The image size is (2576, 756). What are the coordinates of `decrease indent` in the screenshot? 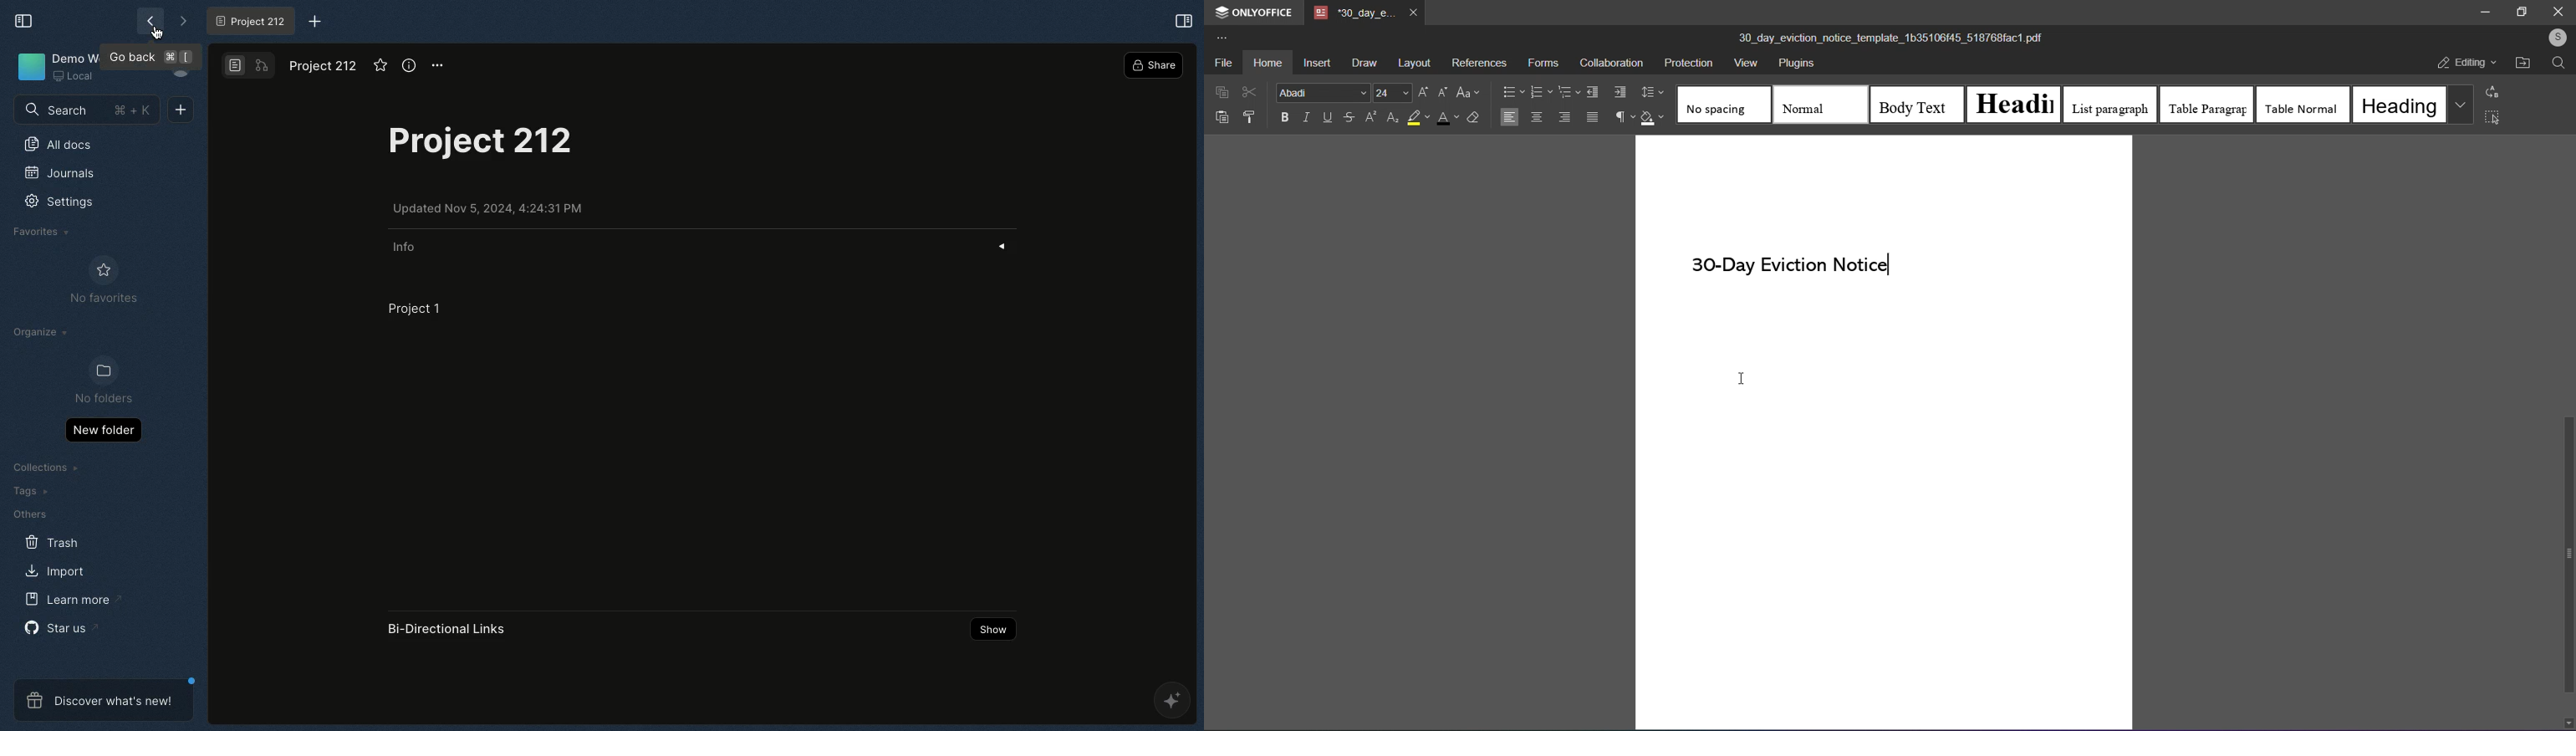 It's located at (1592, 92).